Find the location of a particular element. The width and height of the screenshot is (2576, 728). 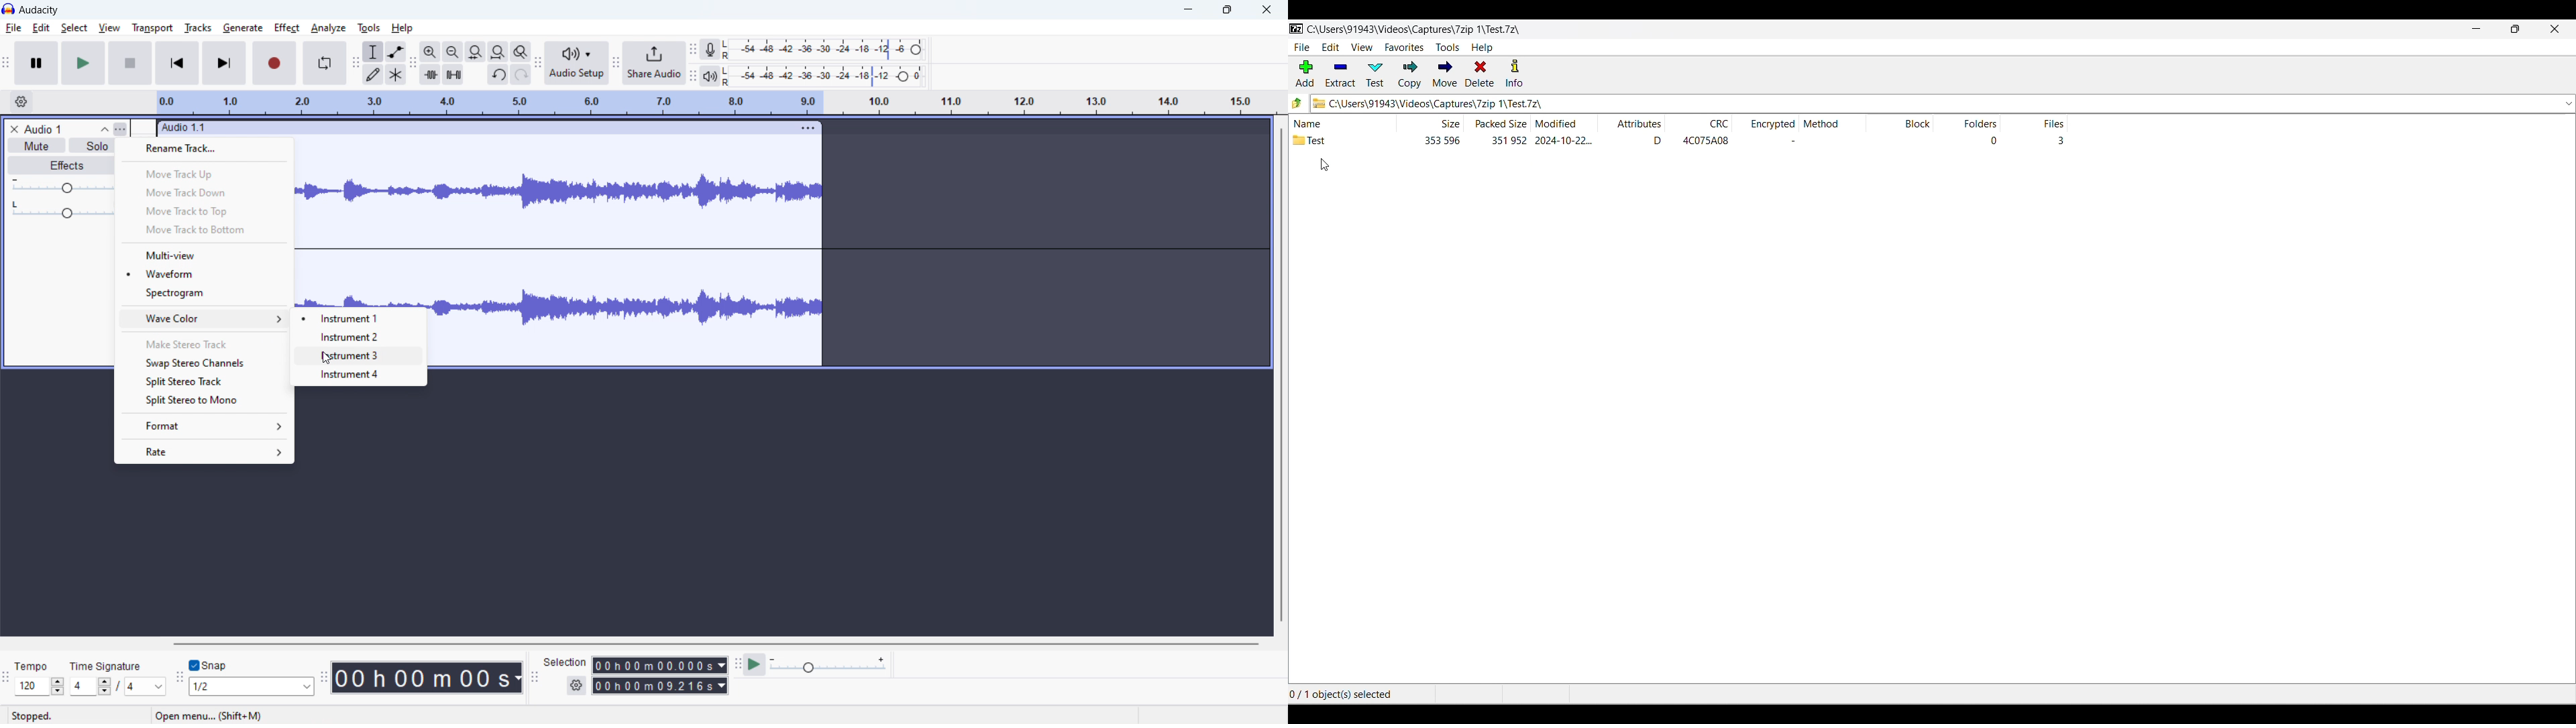

Test  is located at coordinates (1340, 139).